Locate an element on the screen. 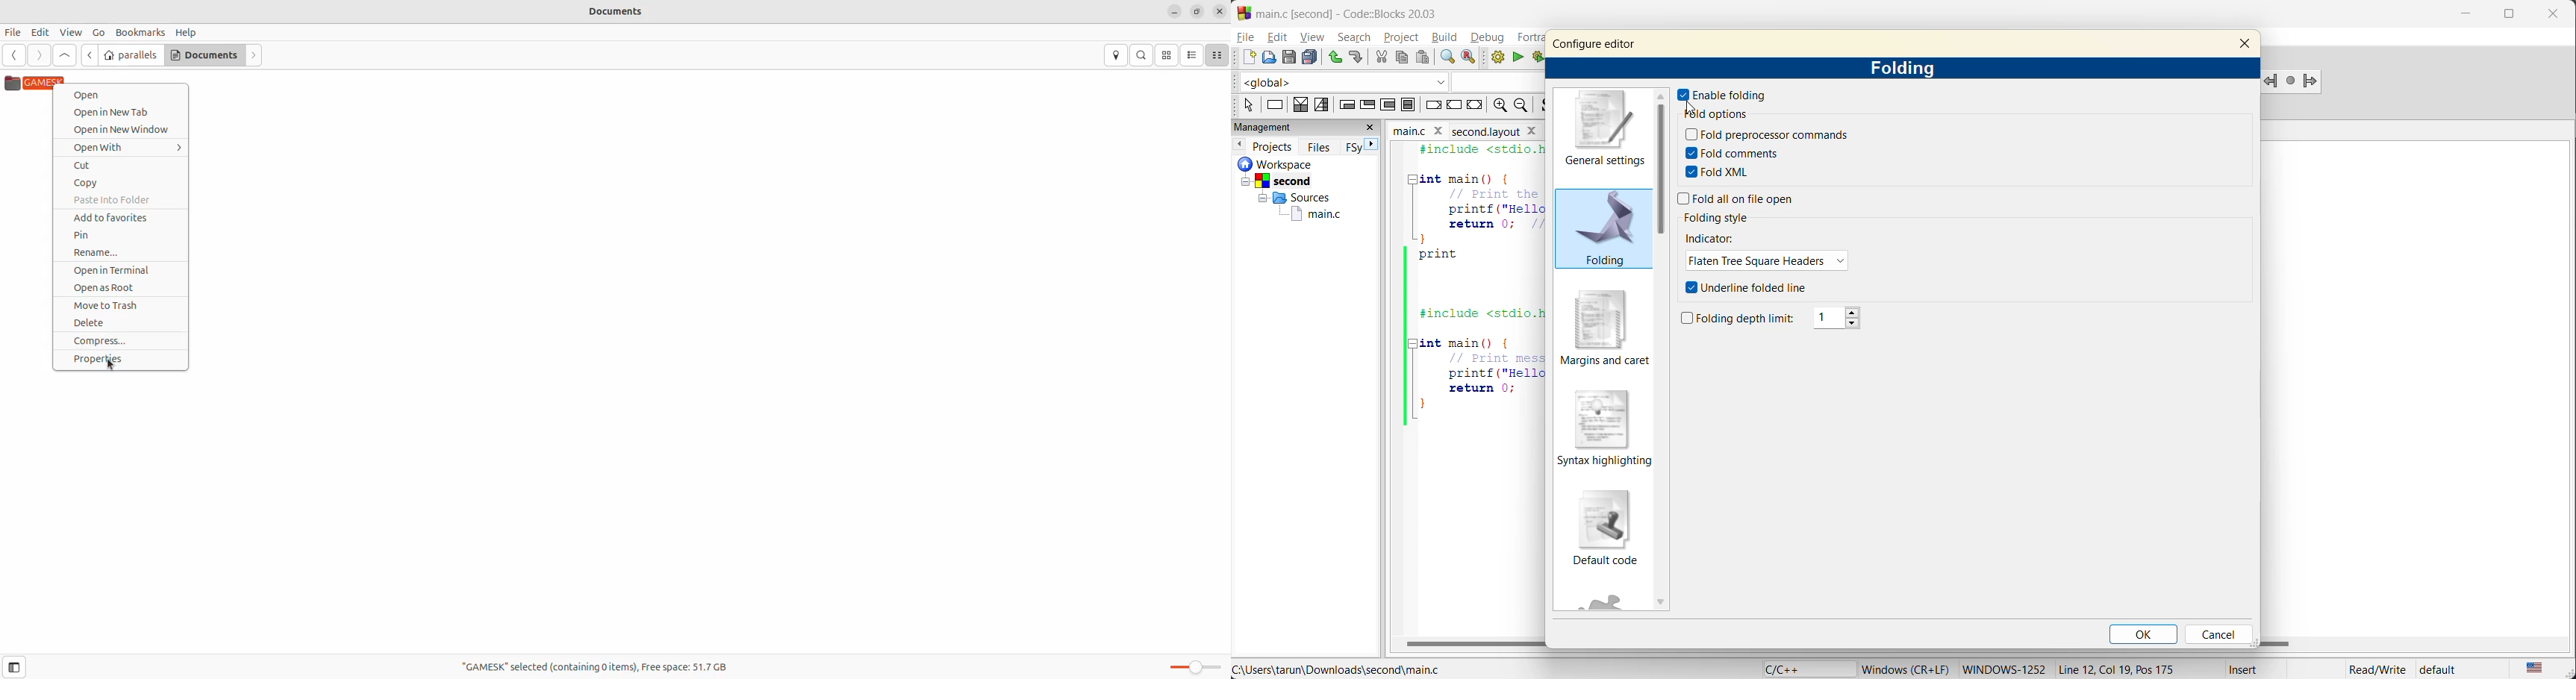  Jump backward is located at coordinates (2271, 79).